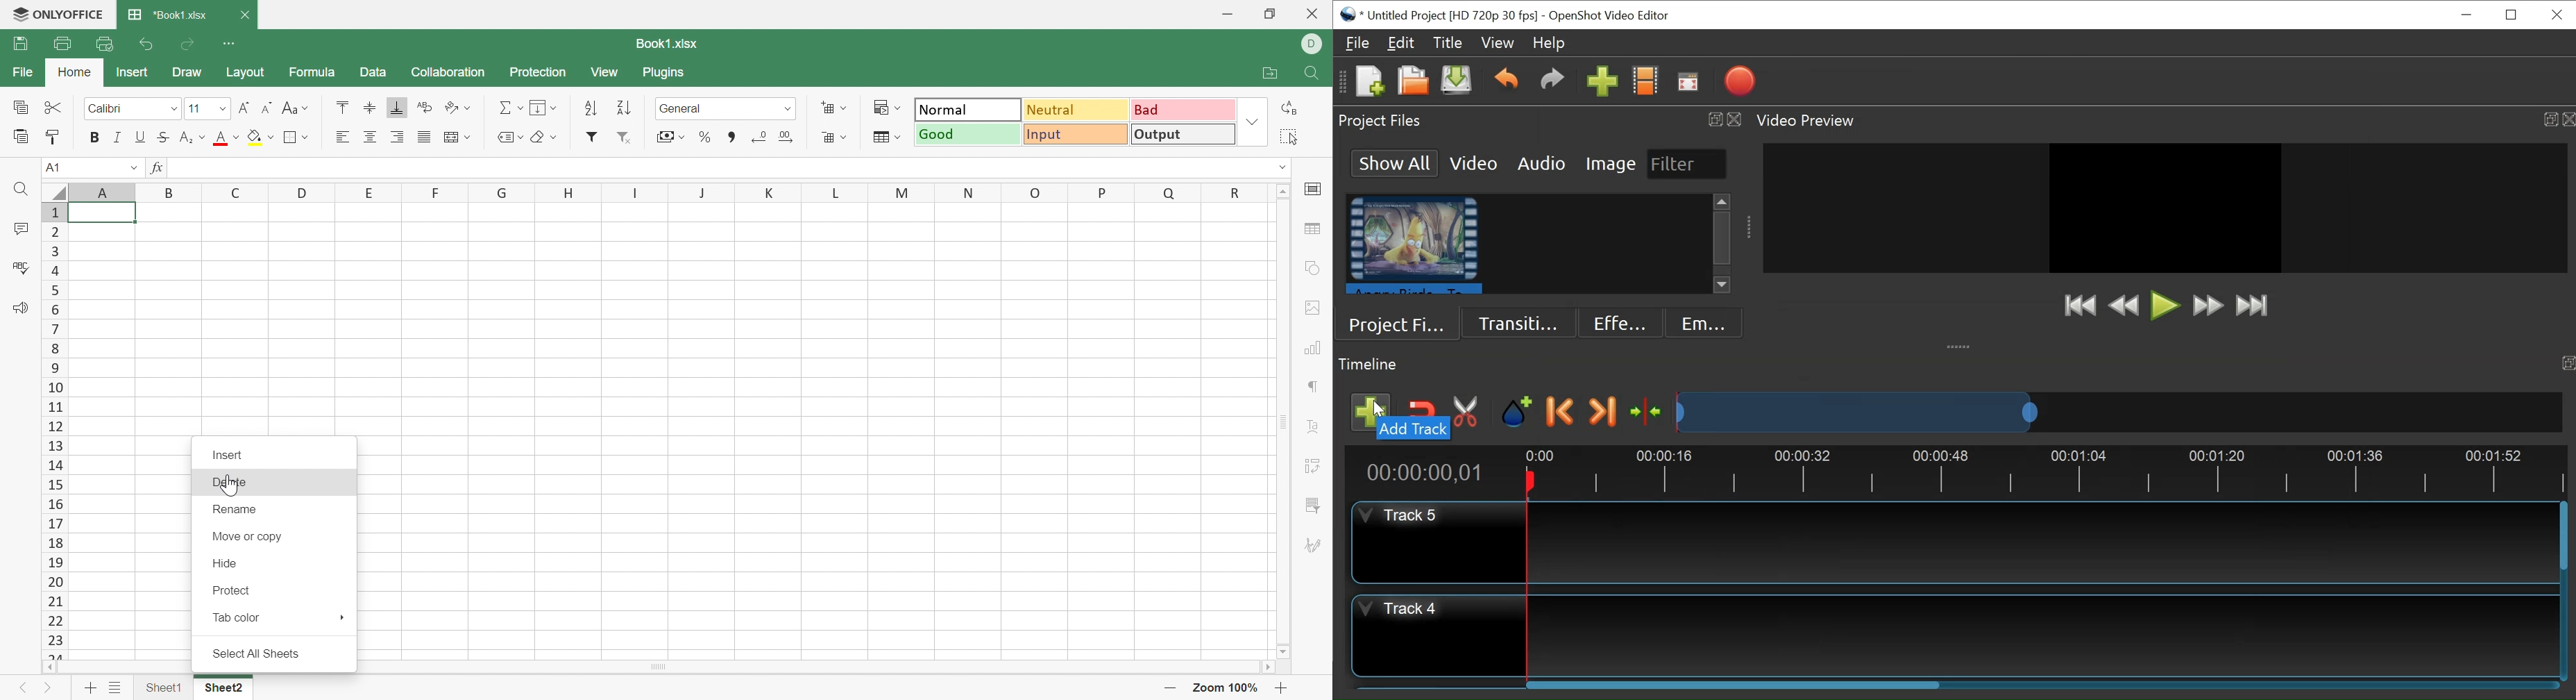  I want to click on Sheet2, so click(224, 687).